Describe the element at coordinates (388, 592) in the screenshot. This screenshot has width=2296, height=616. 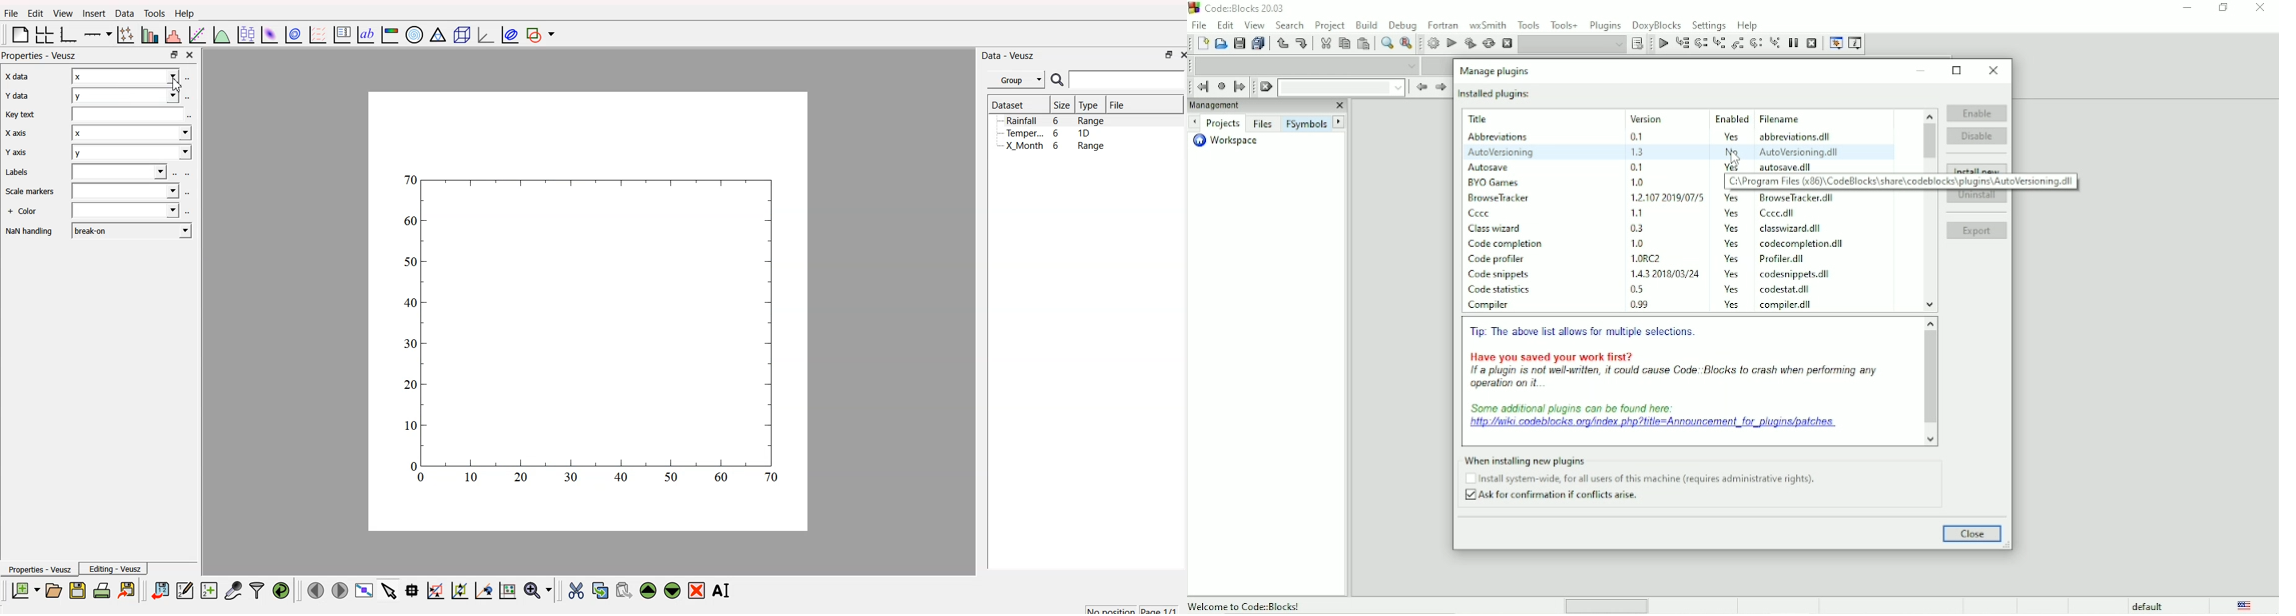
I see `select items from graph` at that location.